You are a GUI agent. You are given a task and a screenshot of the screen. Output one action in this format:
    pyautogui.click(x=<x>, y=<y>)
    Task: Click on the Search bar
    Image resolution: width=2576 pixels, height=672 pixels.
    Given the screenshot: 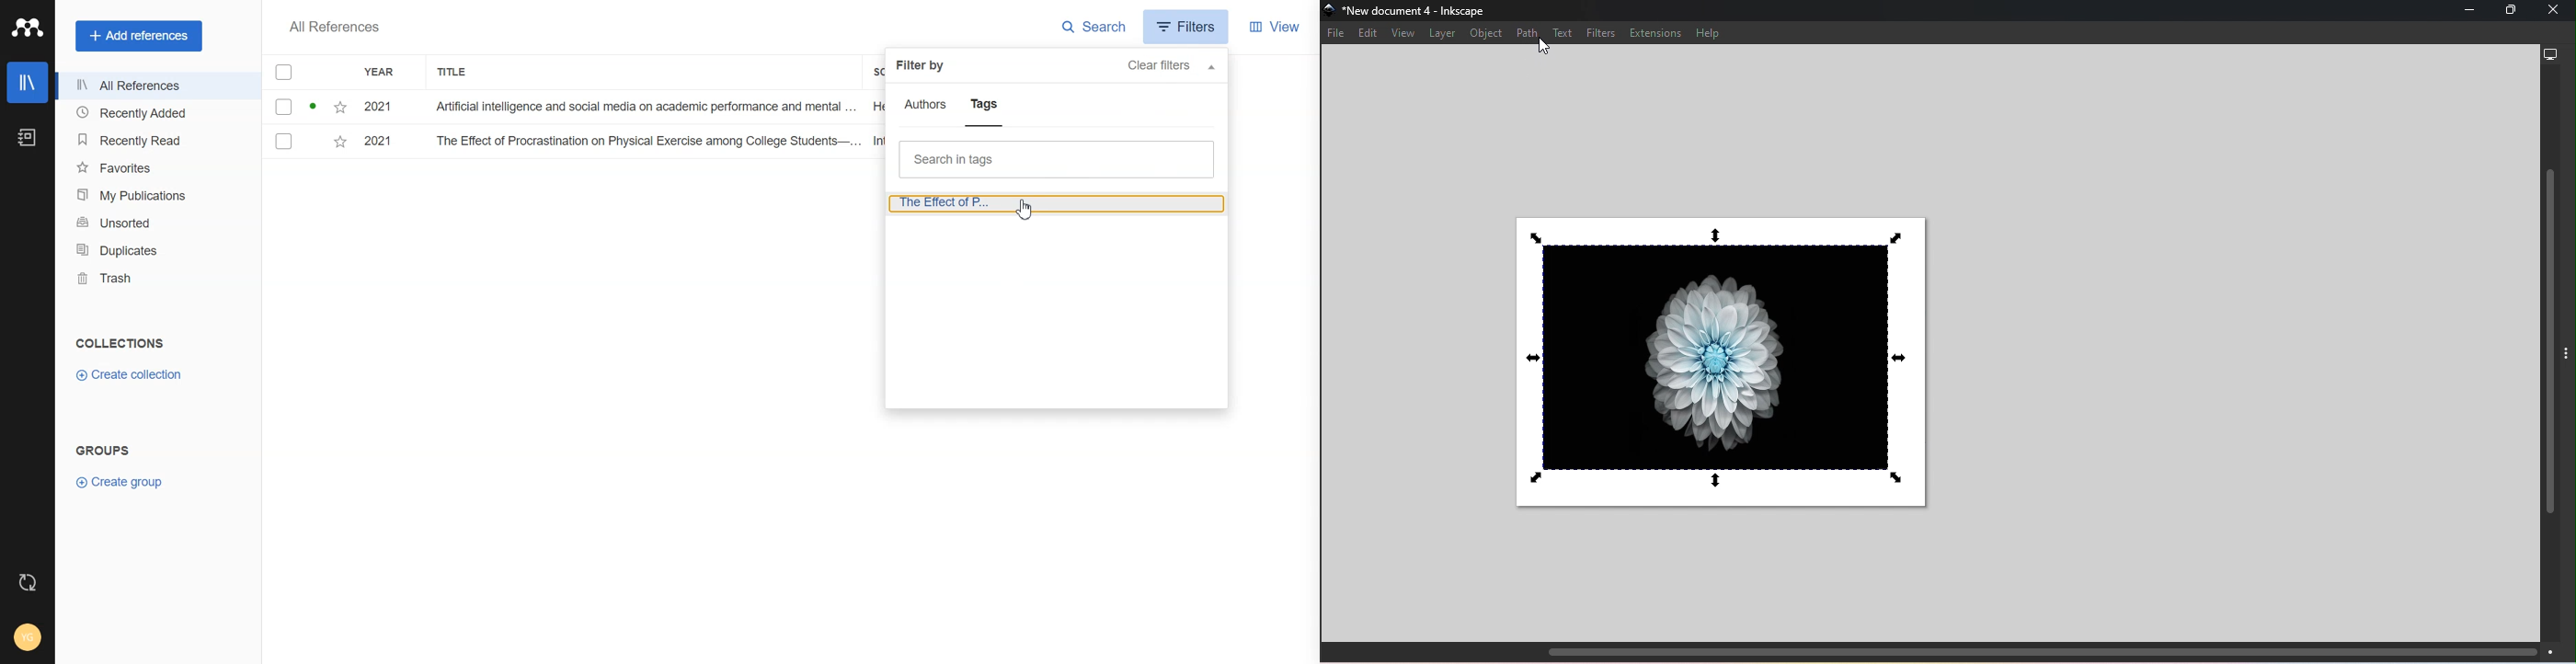 What is the action you would take?
    pyautogui.click(x=1056, y=160)
    